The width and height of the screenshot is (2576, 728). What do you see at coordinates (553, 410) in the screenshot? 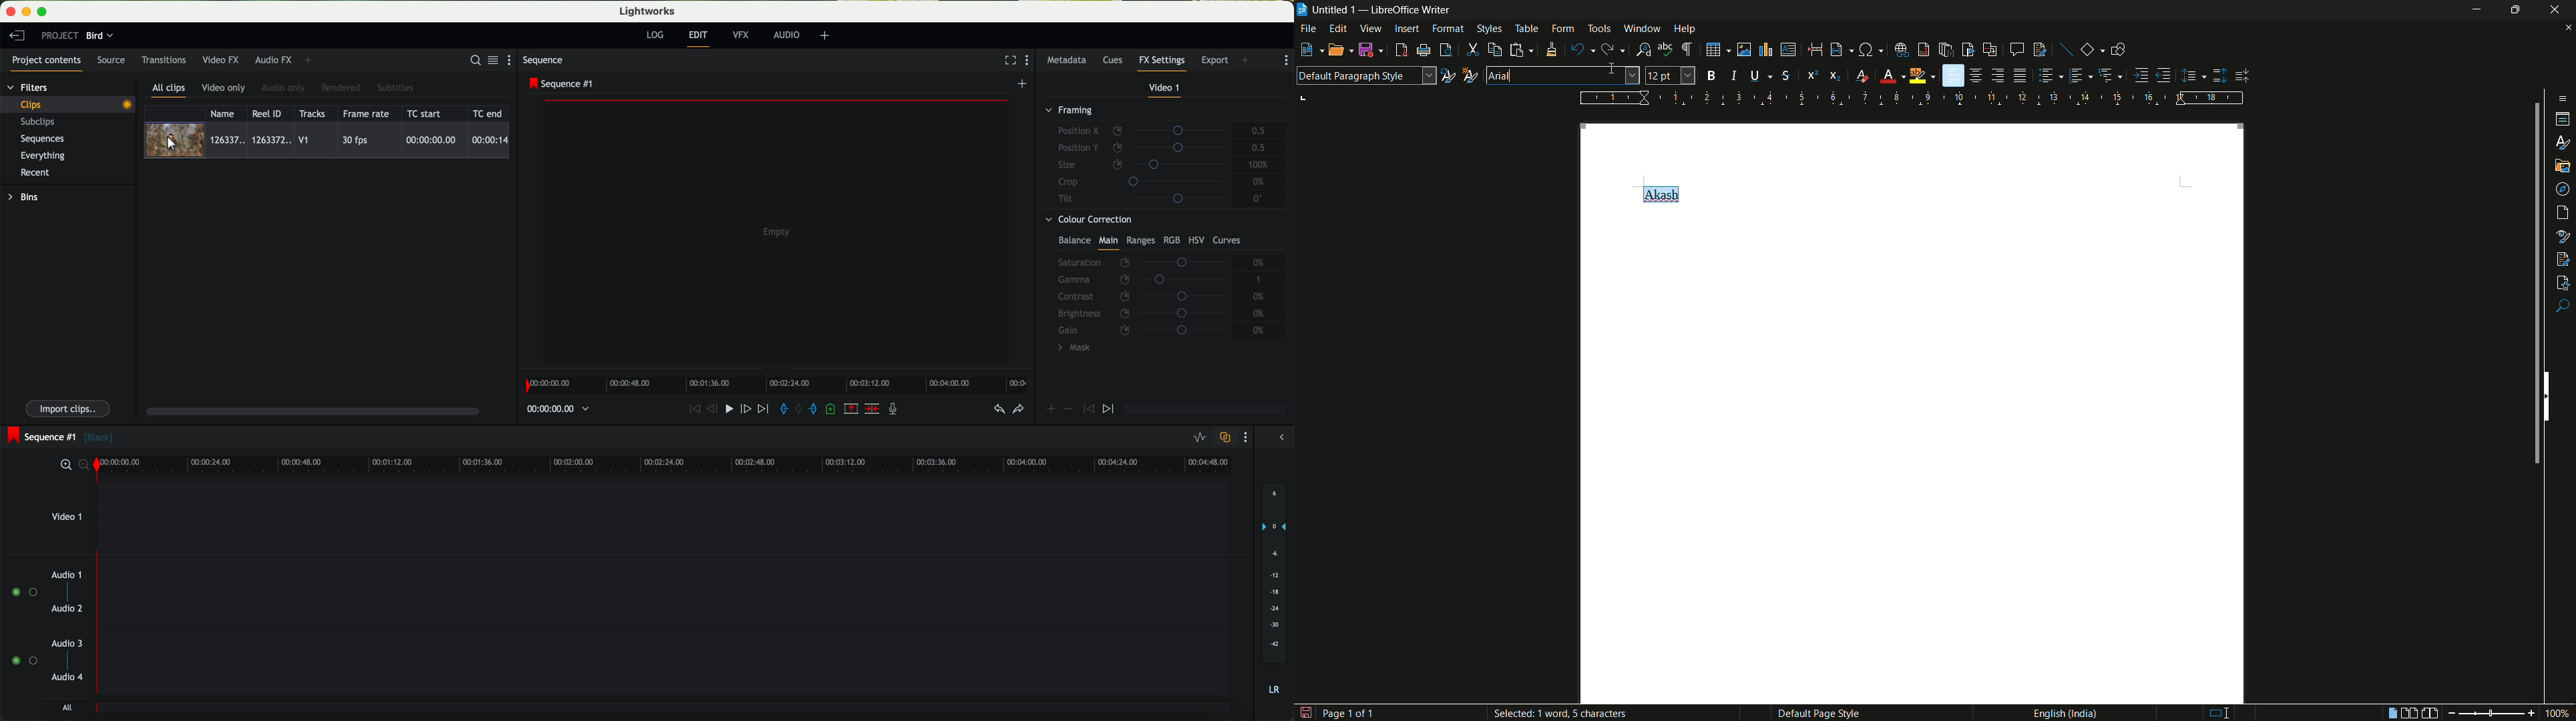
I see `timeline` at bounding box center [553, 410].